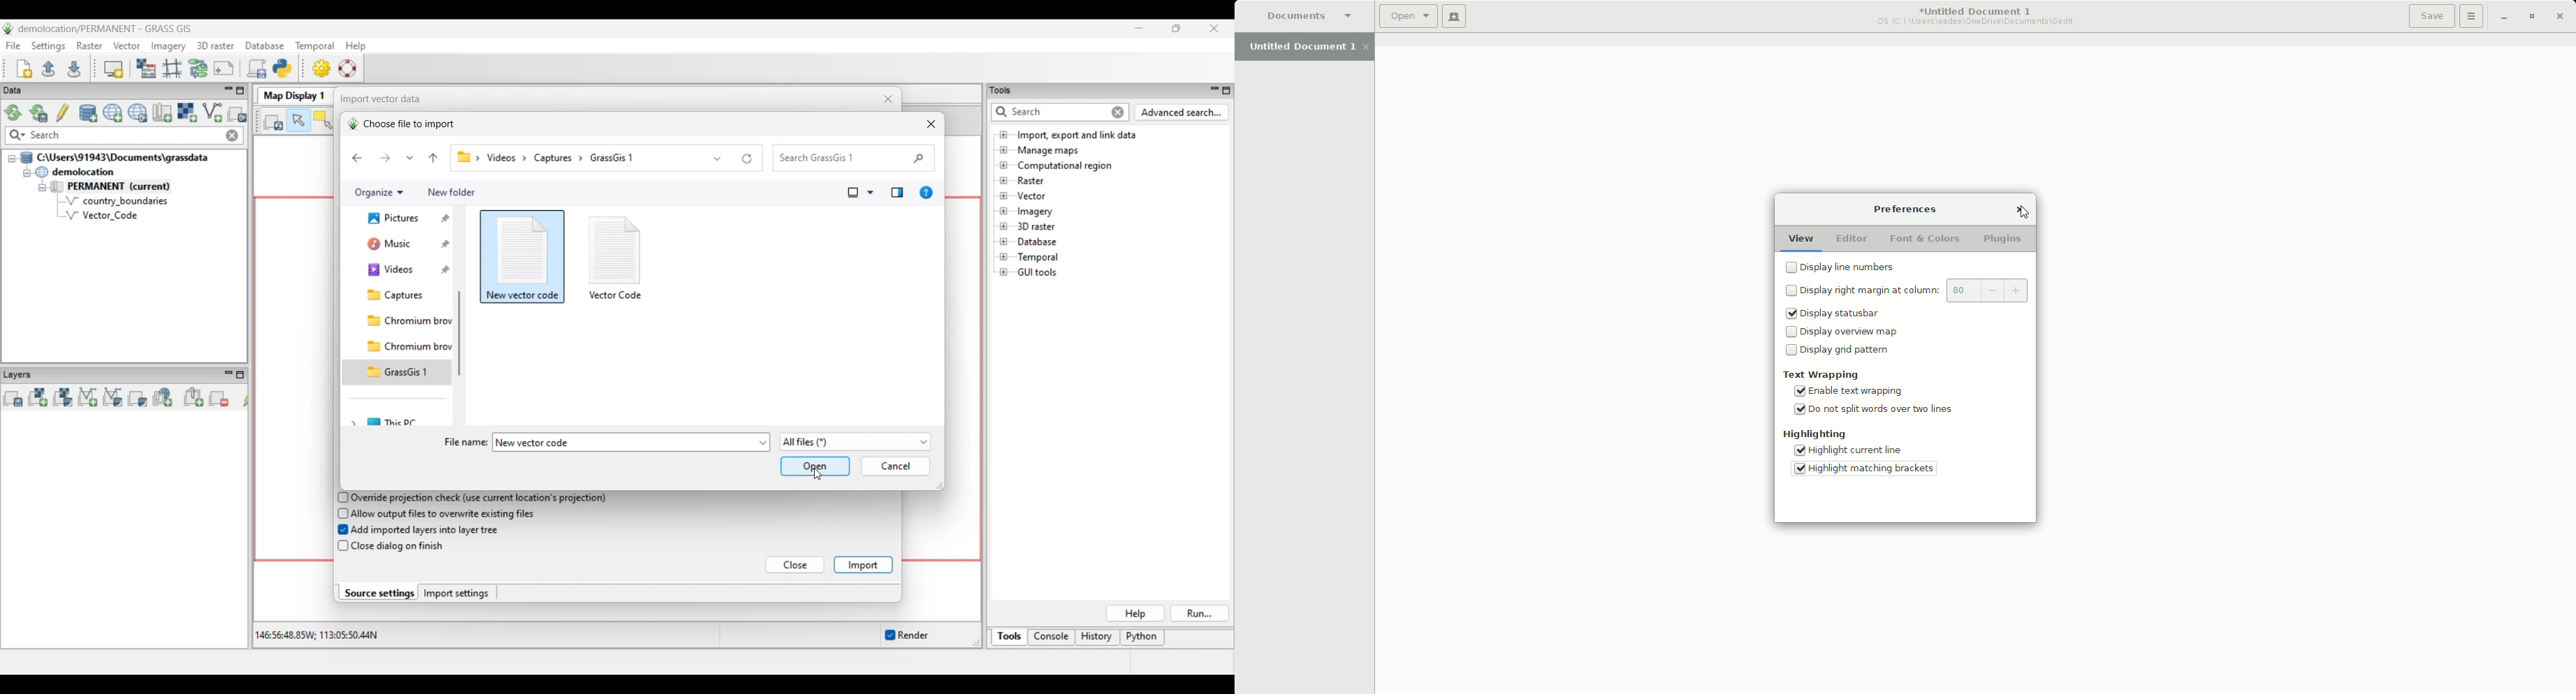 The width and height of the screenshot is (2576, 700). What do you see at coordinates (1842, 333) in the screenshot?
I see `Overview map` at bounding box center [1842, 333].